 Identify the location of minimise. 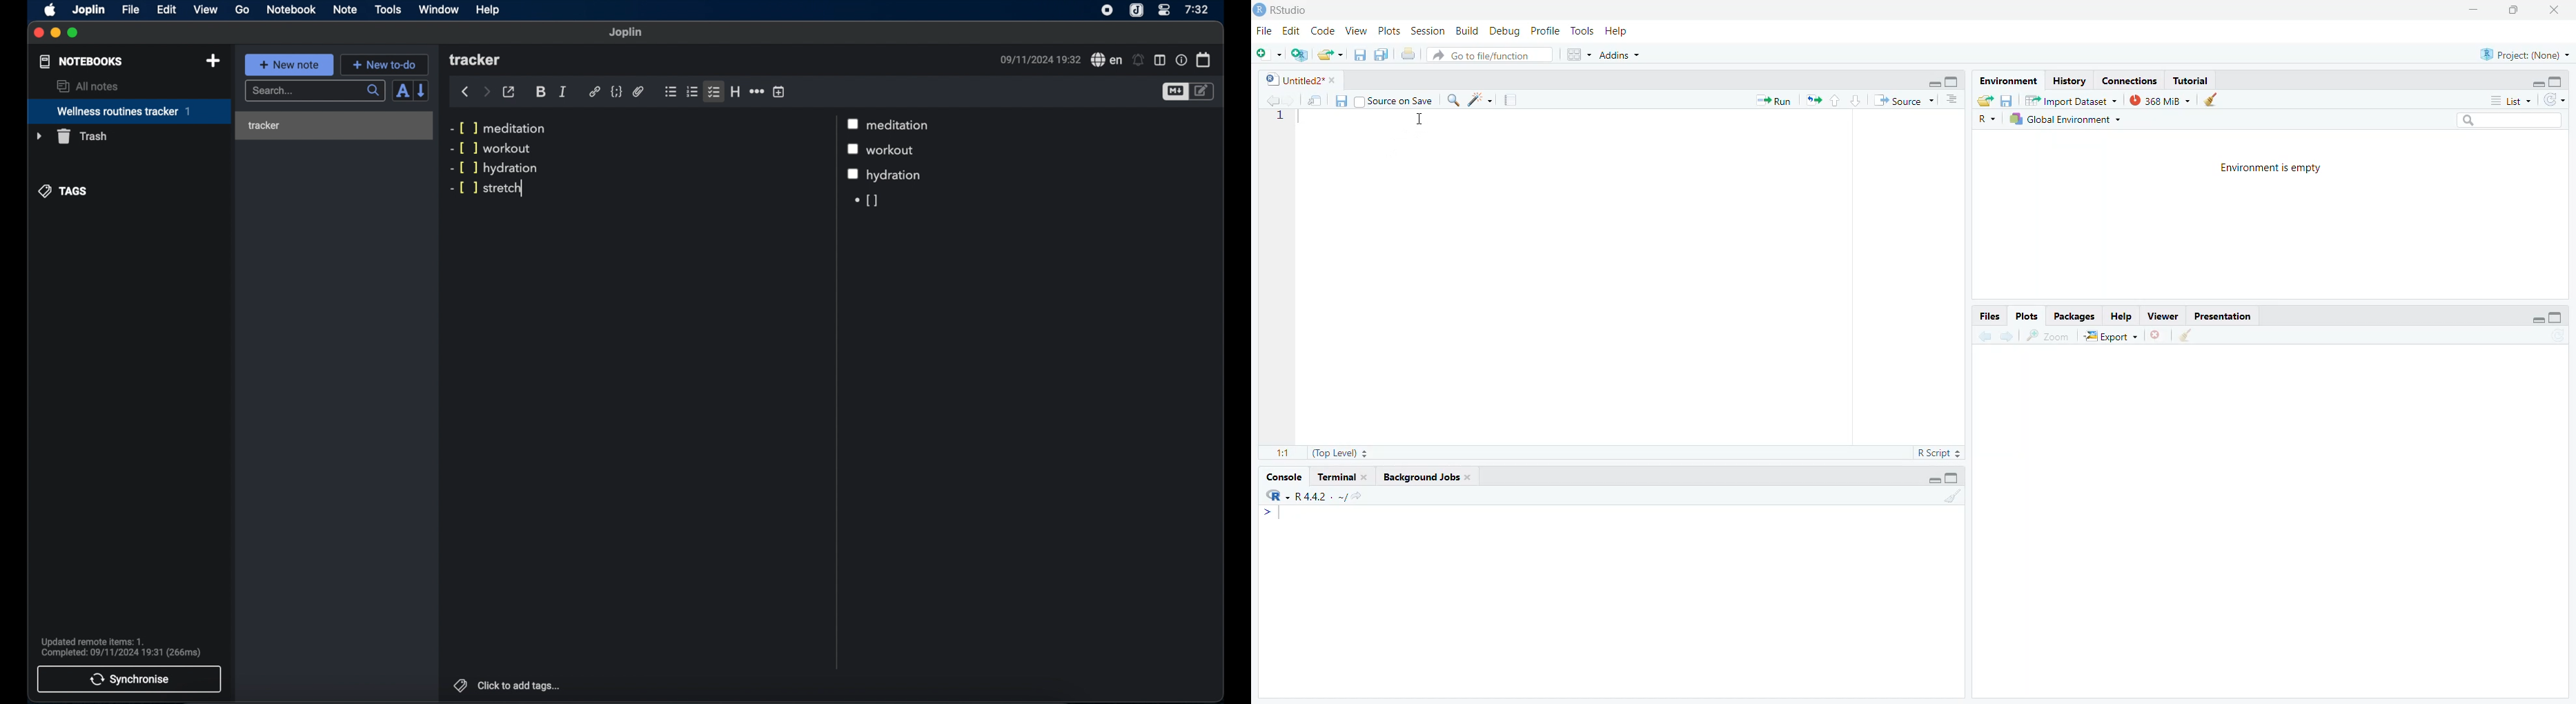
(2535, 81).